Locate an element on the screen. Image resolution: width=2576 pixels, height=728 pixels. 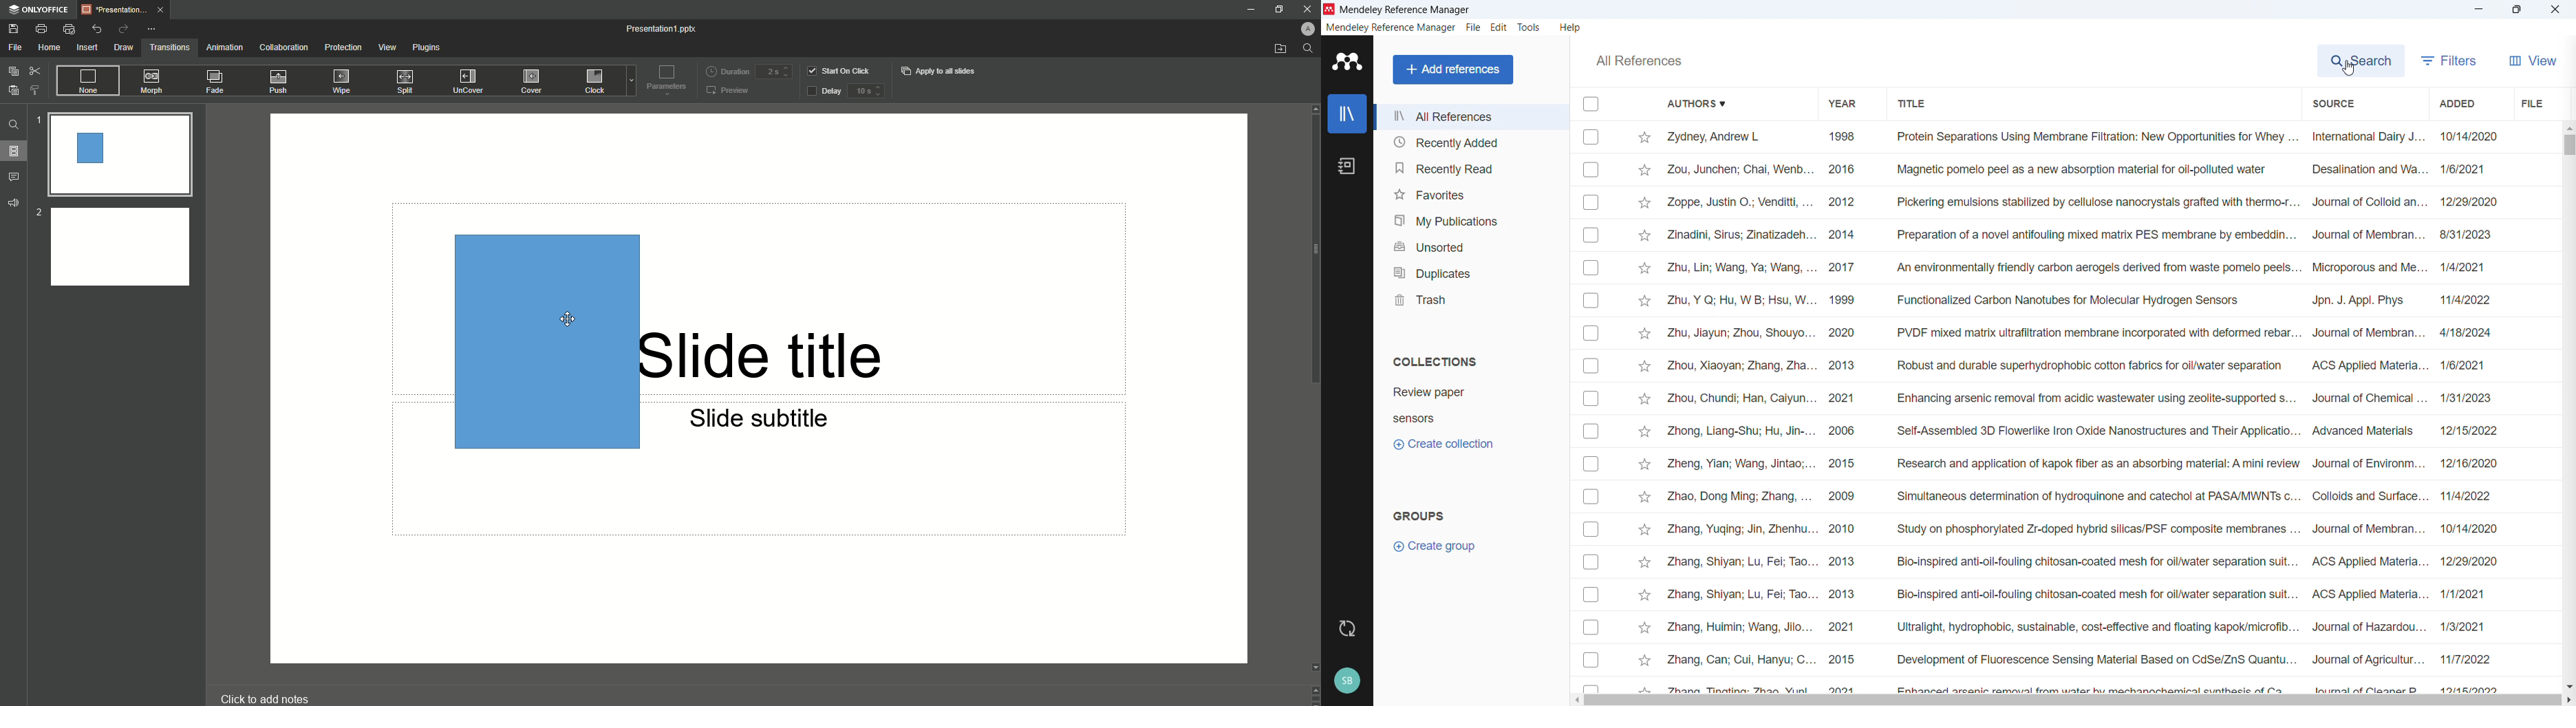
Source of individual entries  is located at coordinates (2367, 410).